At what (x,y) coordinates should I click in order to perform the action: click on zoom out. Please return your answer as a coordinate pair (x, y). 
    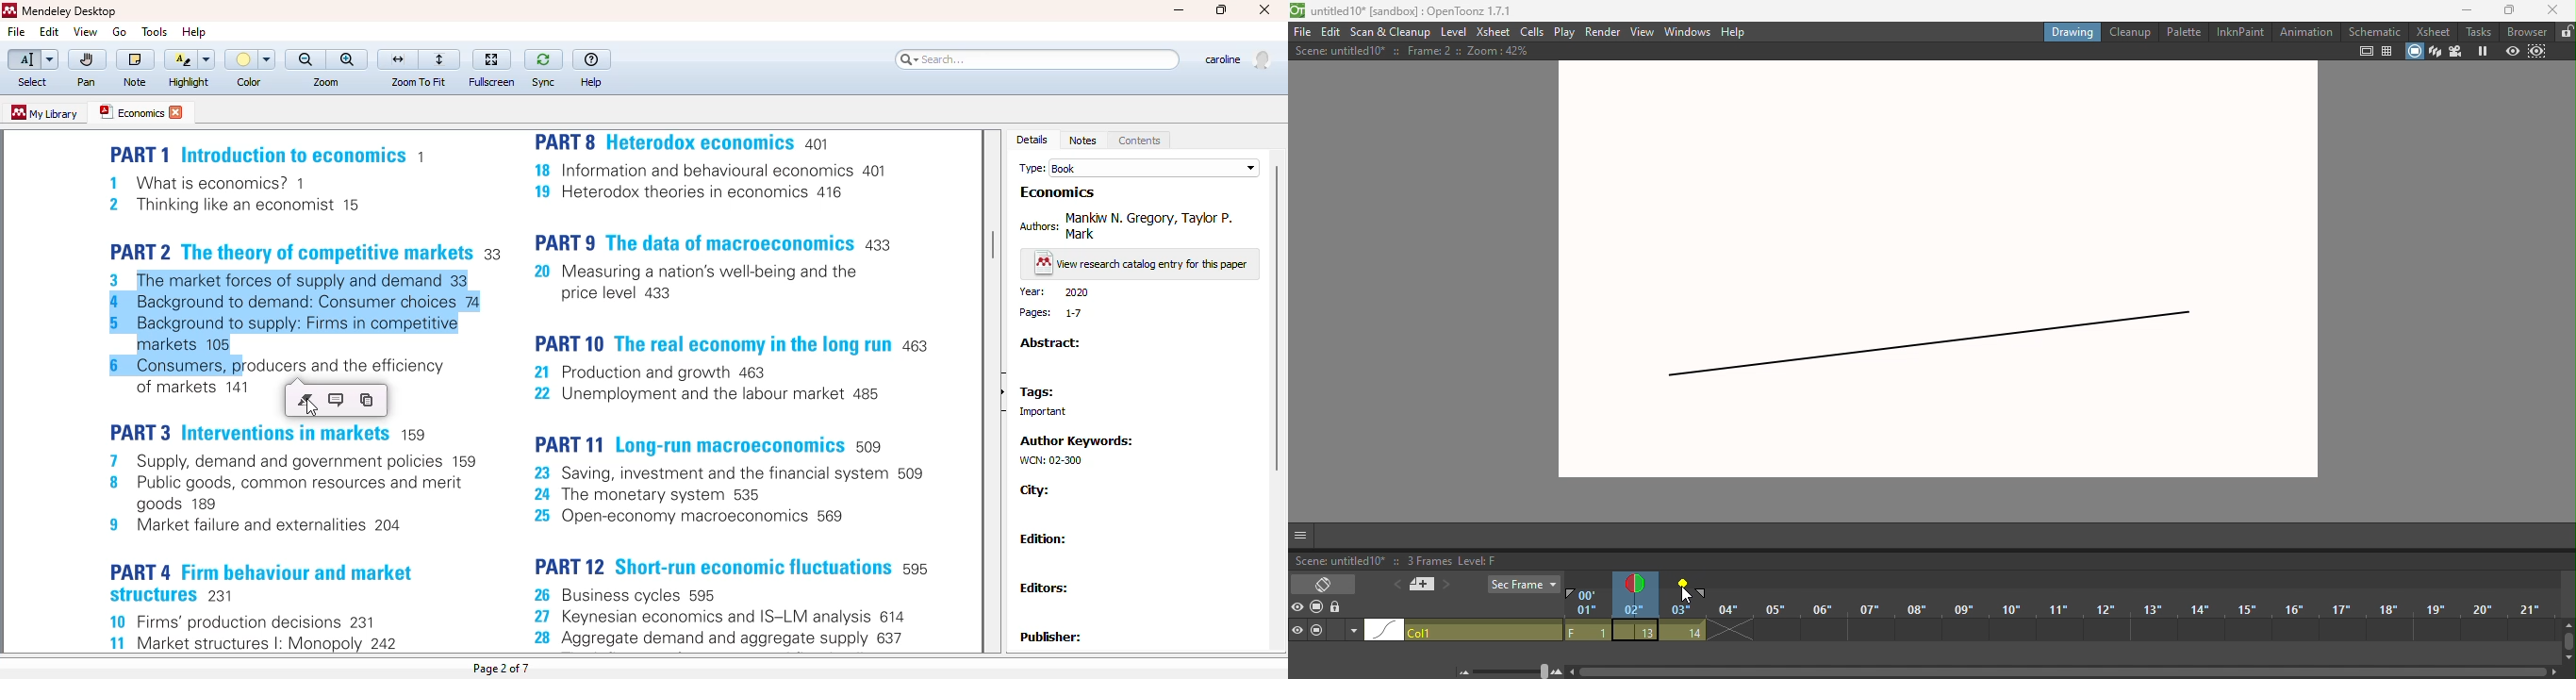
    Looking at the image, I should click on (1463, 673).